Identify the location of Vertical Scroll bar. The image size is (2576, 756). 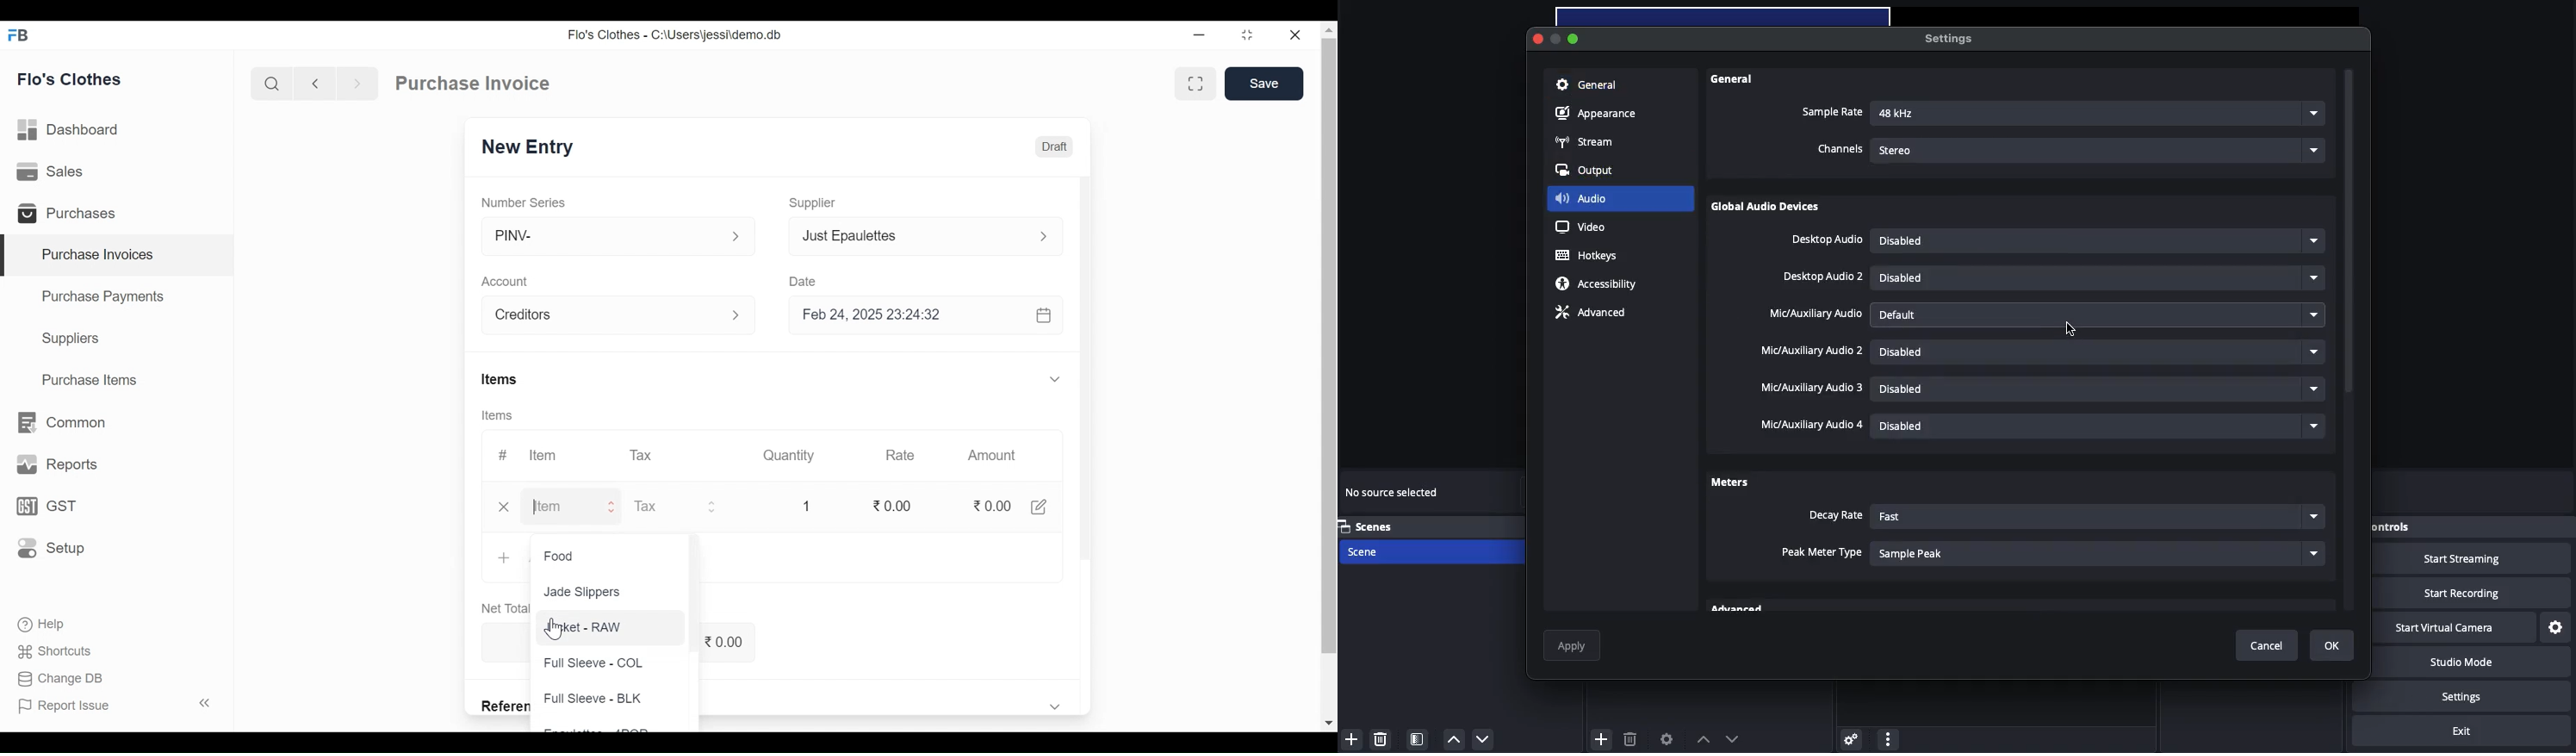
(1089, 382).